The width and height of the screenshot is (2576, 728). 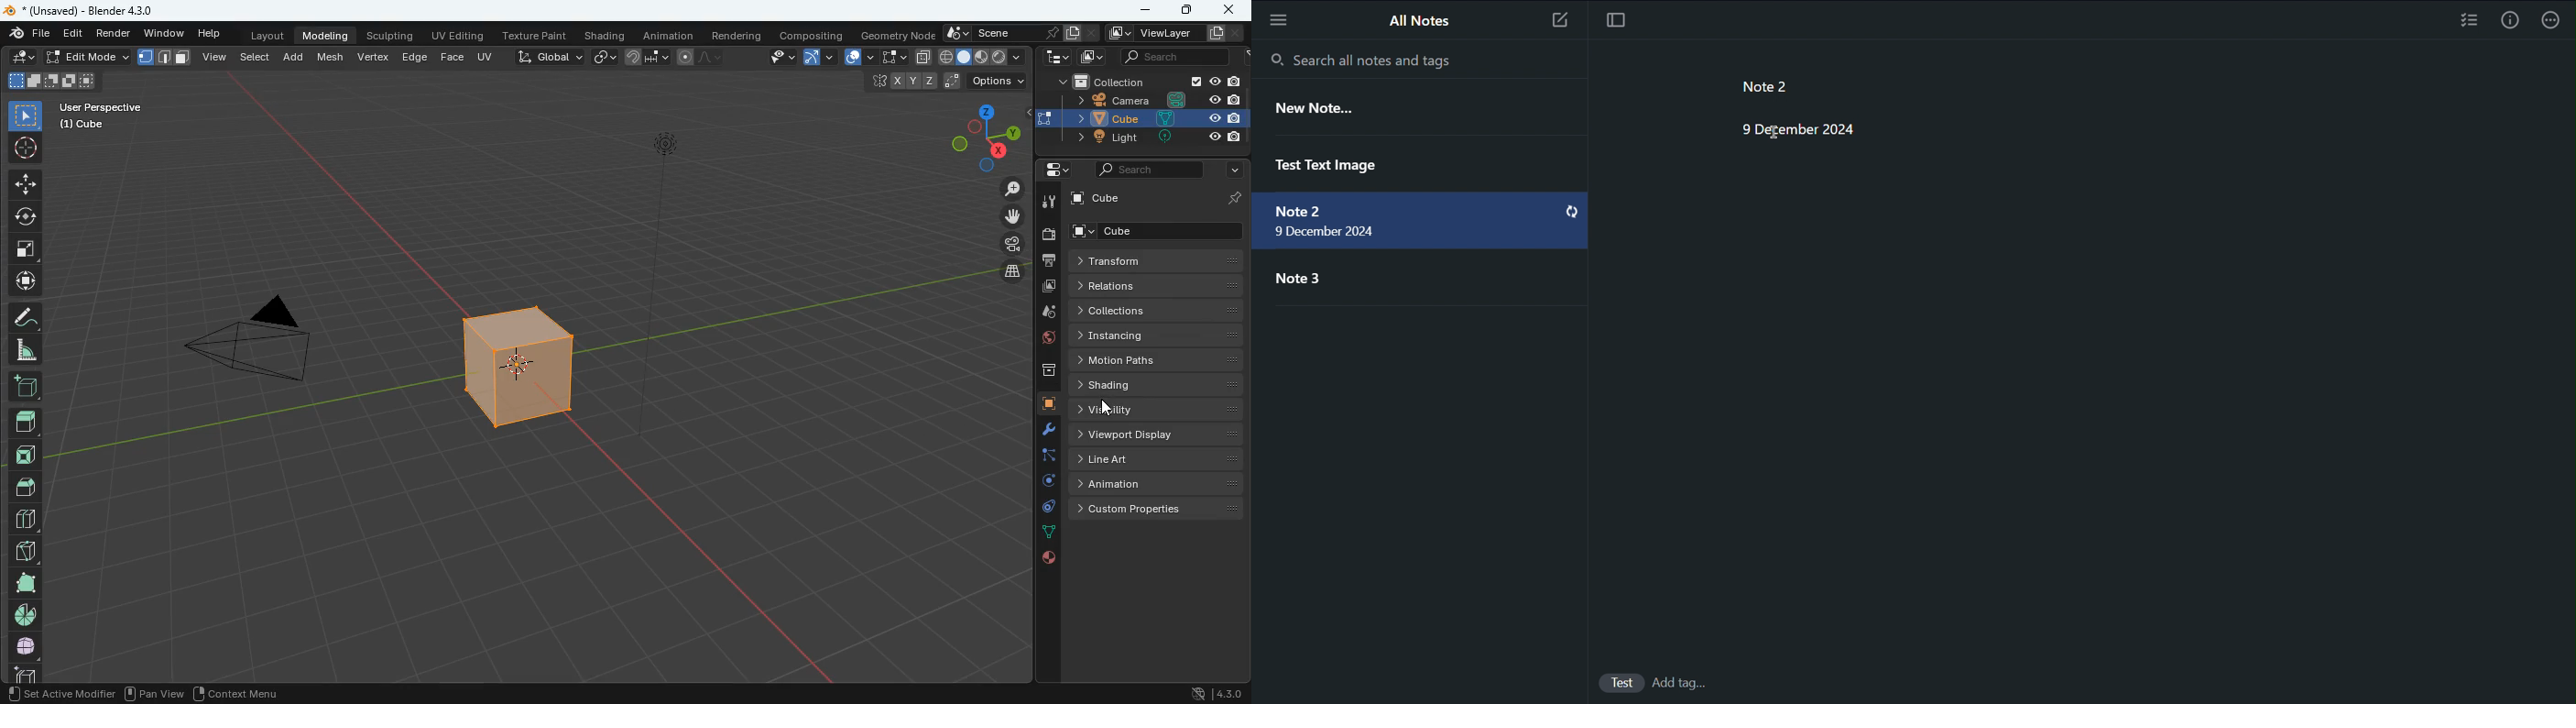 What do you see at coordinates (27, 458) in the screenshot?
I see `front` at bounding box center [27, 458].